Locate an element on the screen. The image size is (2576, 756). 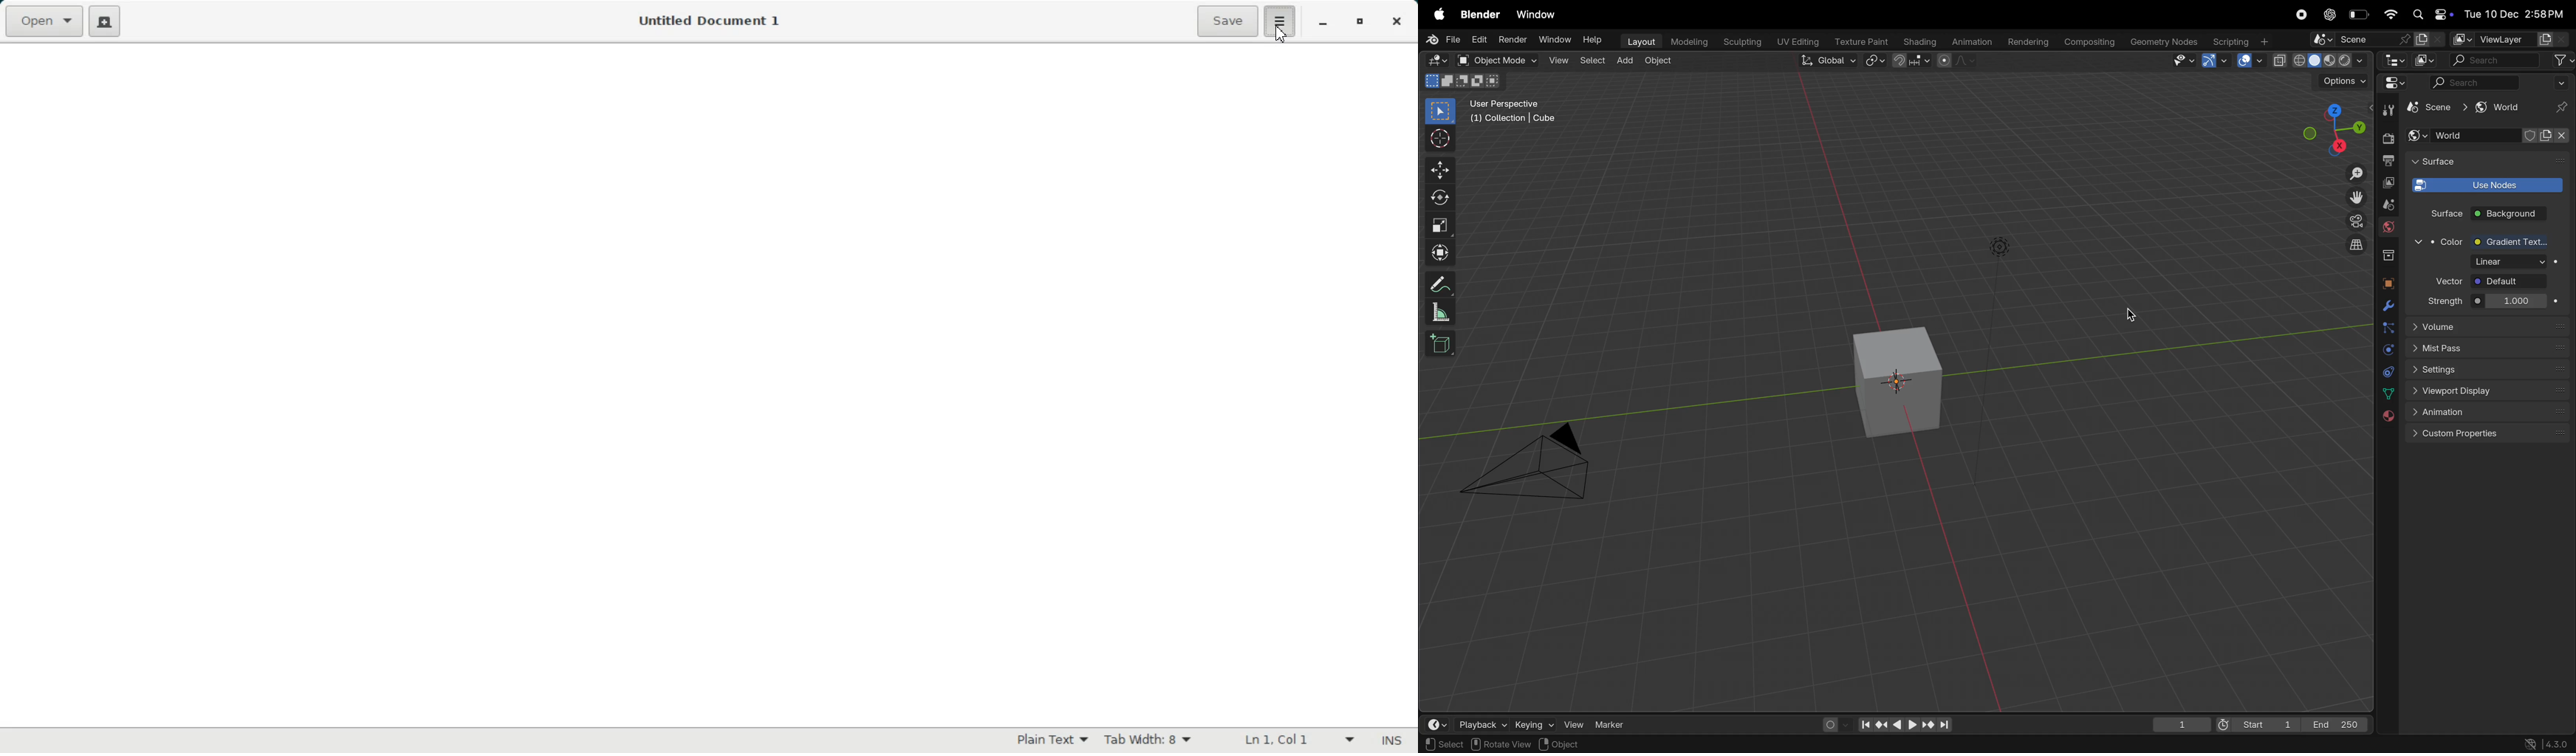
view point is located at coordinates (2328, 131).